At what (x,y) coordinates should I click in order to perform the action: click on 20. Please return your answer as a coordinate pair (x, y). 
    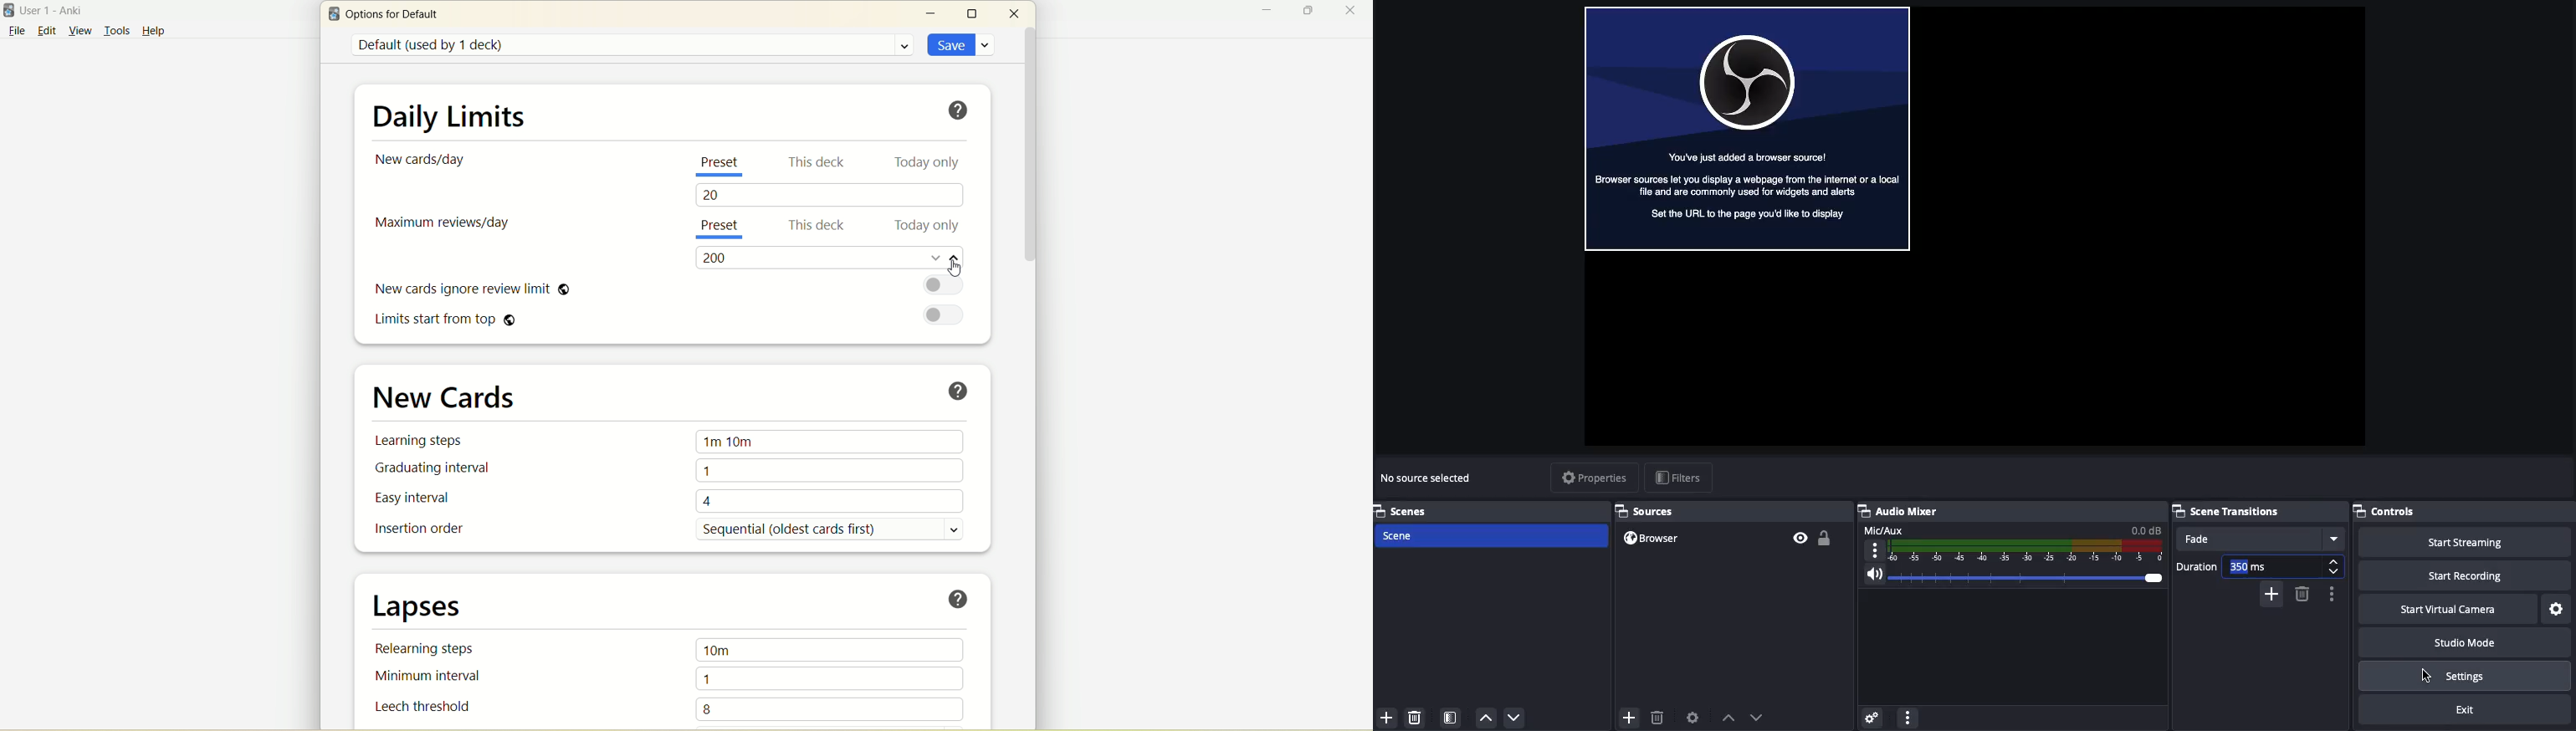
    Looking at the image, I should click on (714, 197).